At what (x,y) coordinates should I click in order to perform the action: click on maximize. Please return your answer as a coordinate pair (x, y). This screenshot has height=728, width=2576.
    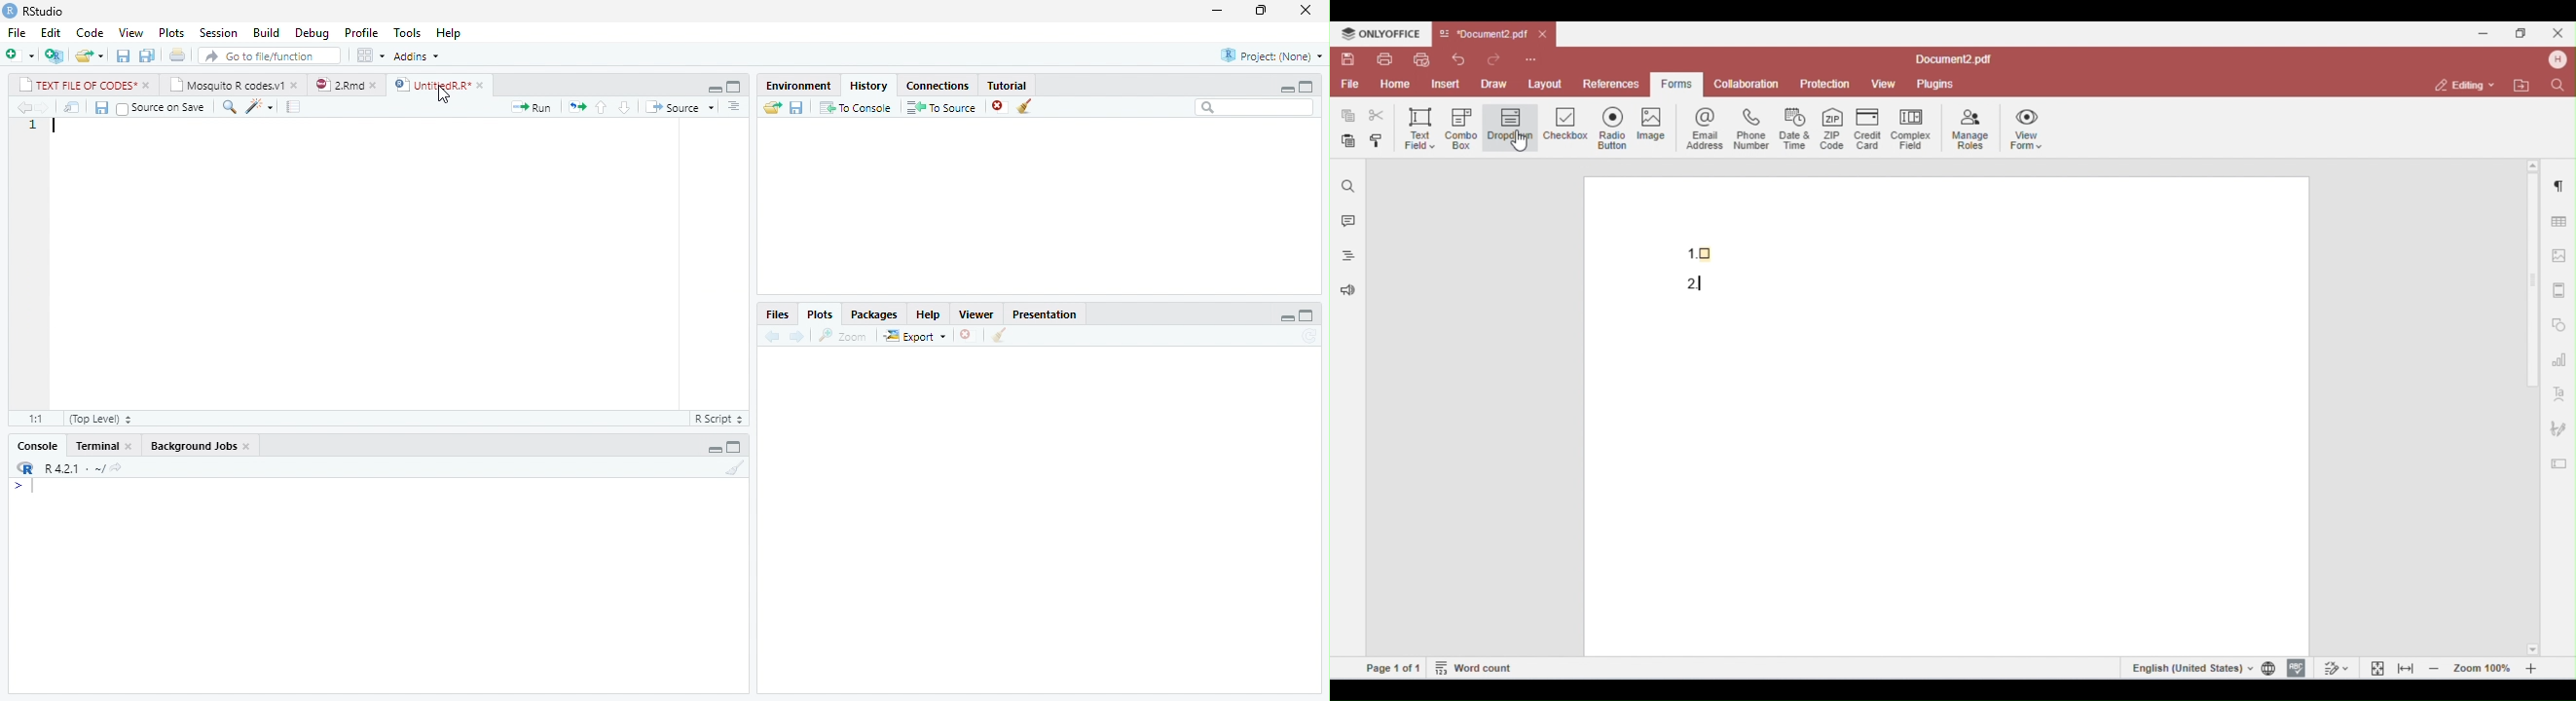
    Looking at the image, I should click on (1306, 87).